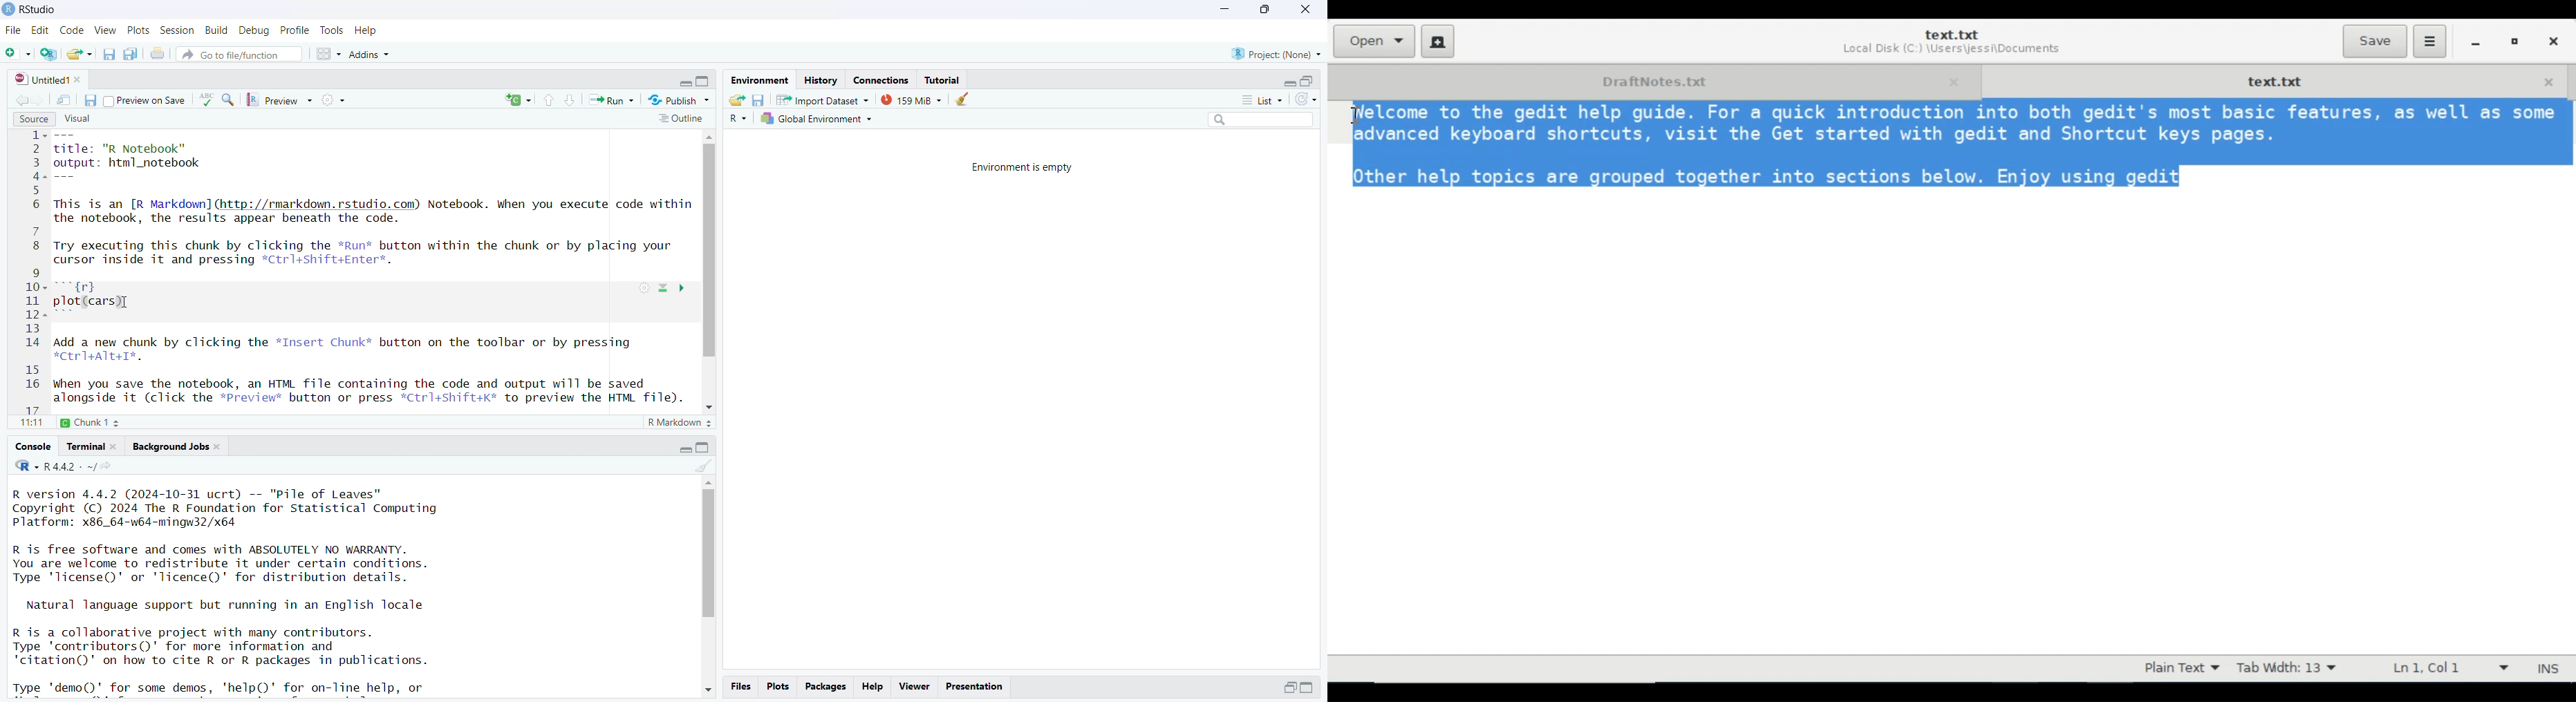  Describe the element at coordinates (826, 686) in the screenshot. I see `packages` at that location.